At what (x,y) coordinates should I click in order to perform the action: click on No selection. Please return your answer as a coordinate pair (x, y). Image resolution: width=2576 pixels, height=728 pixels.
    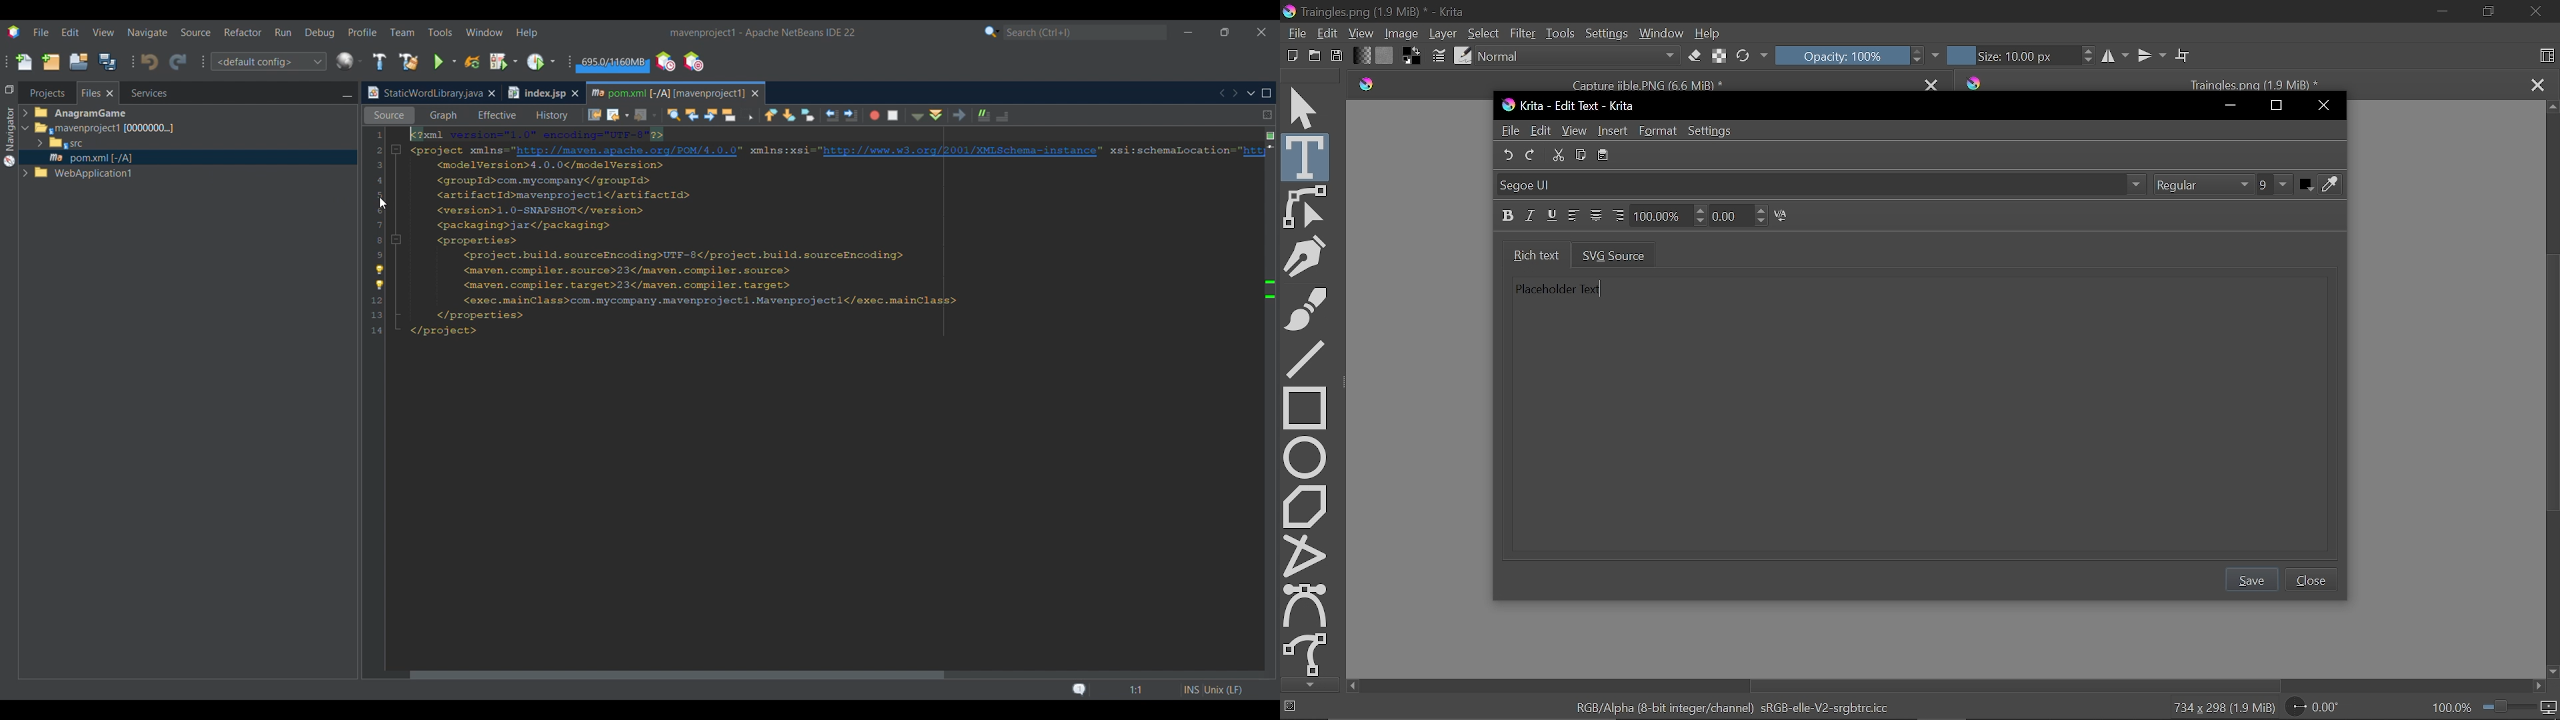
    Looking at the image, I should click on (1291, 709).